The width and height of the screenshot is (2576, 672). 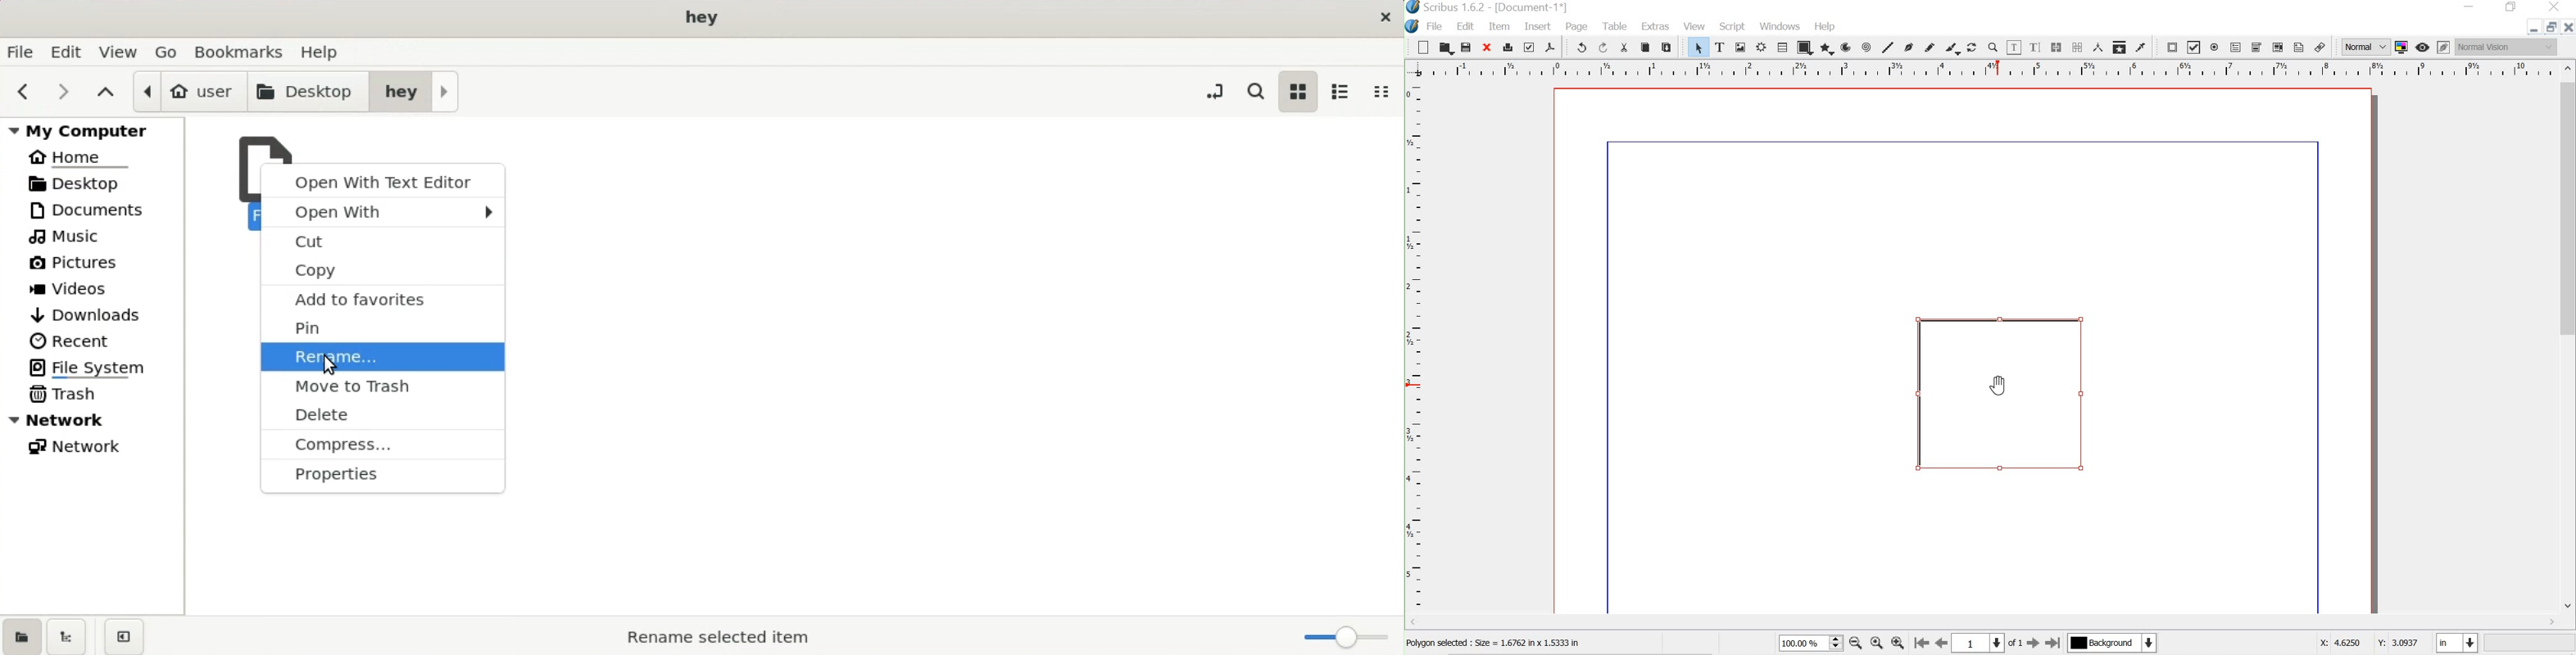 What do you see at coordinates (2443, 47) in the screenshot?
I see `EDIT IN PREVIEW MODE` at bounding box center [2443, 47].